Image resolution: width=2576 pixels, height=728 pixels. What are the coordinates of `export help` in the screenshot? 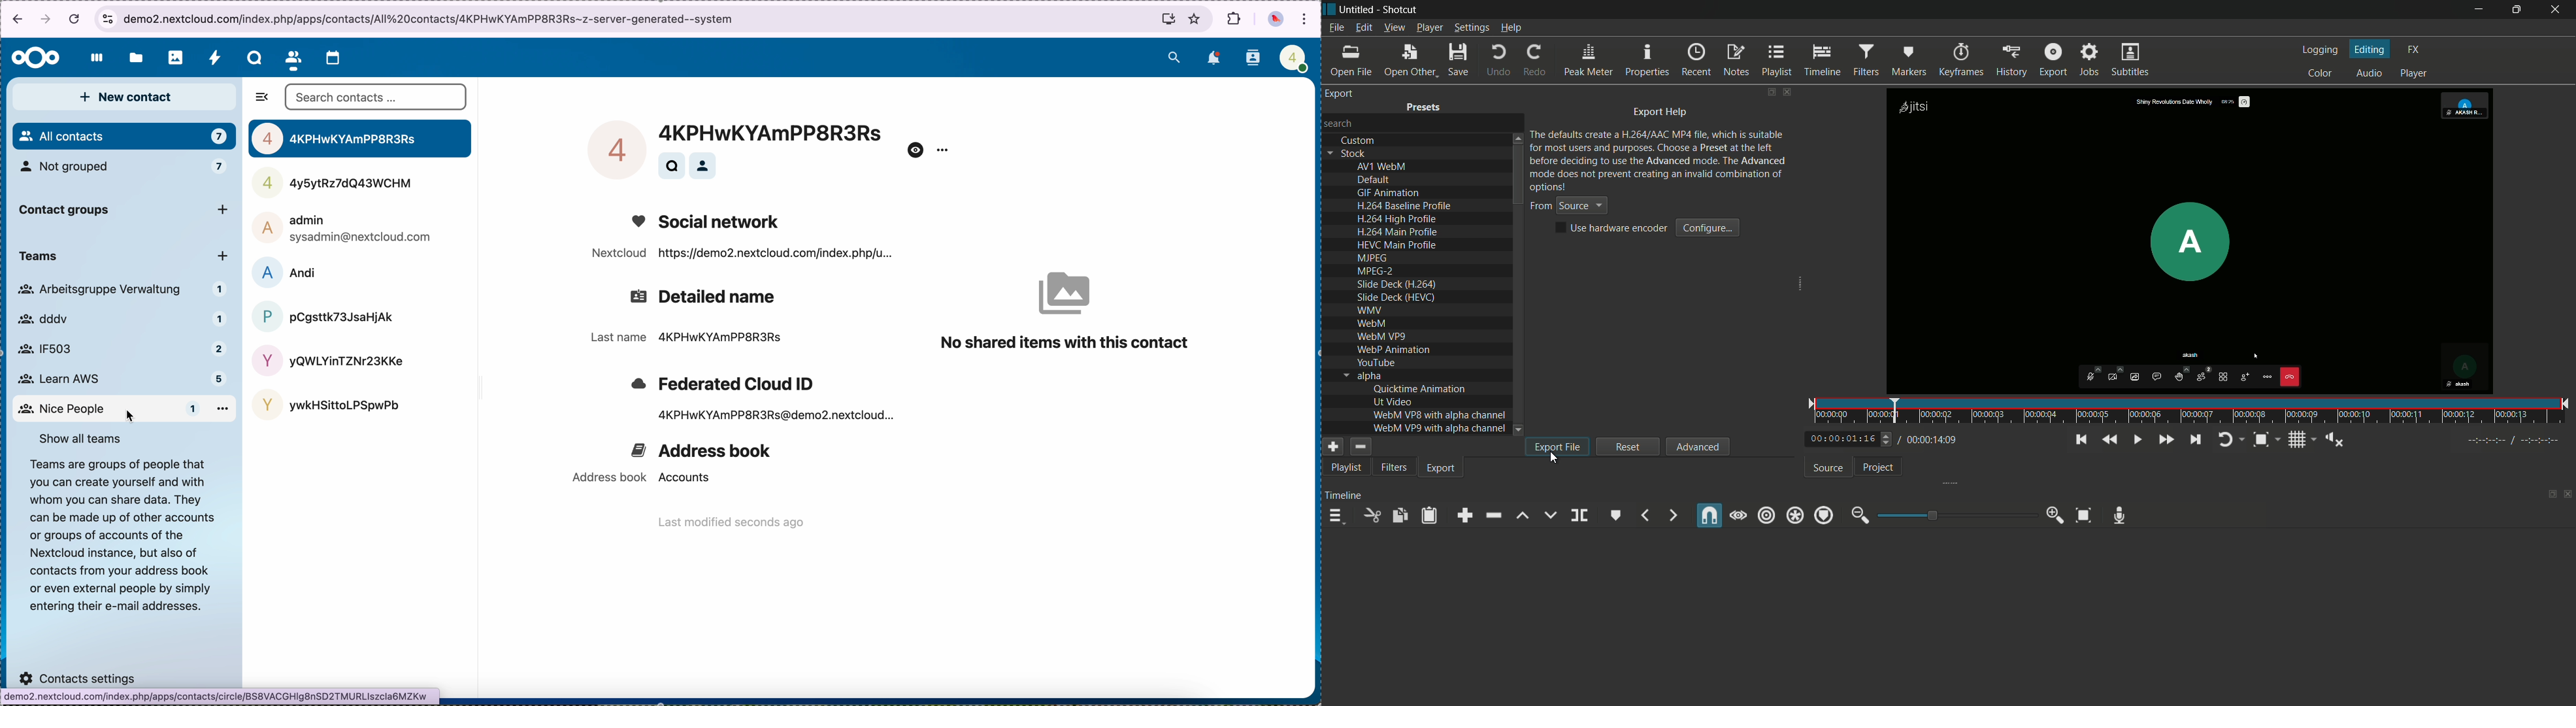 It's located at (1662, 111).